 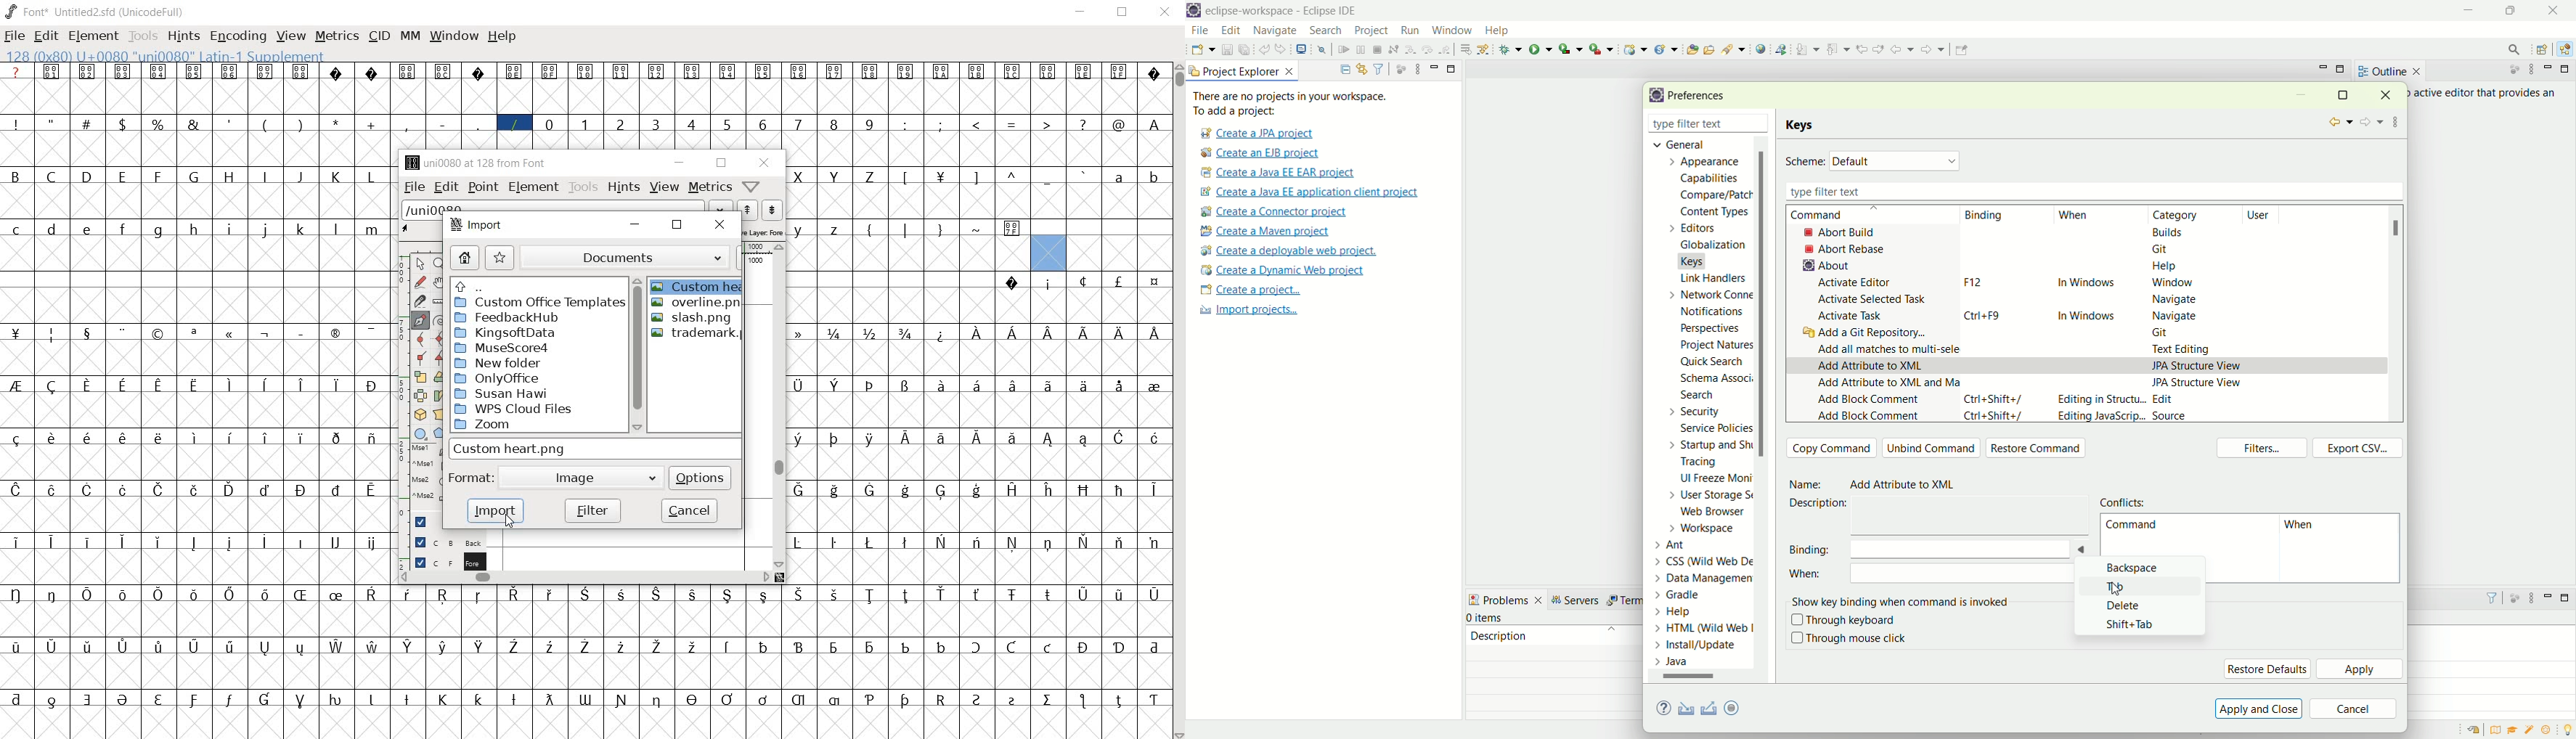 I want to click on close, so click(x=722, y=225).